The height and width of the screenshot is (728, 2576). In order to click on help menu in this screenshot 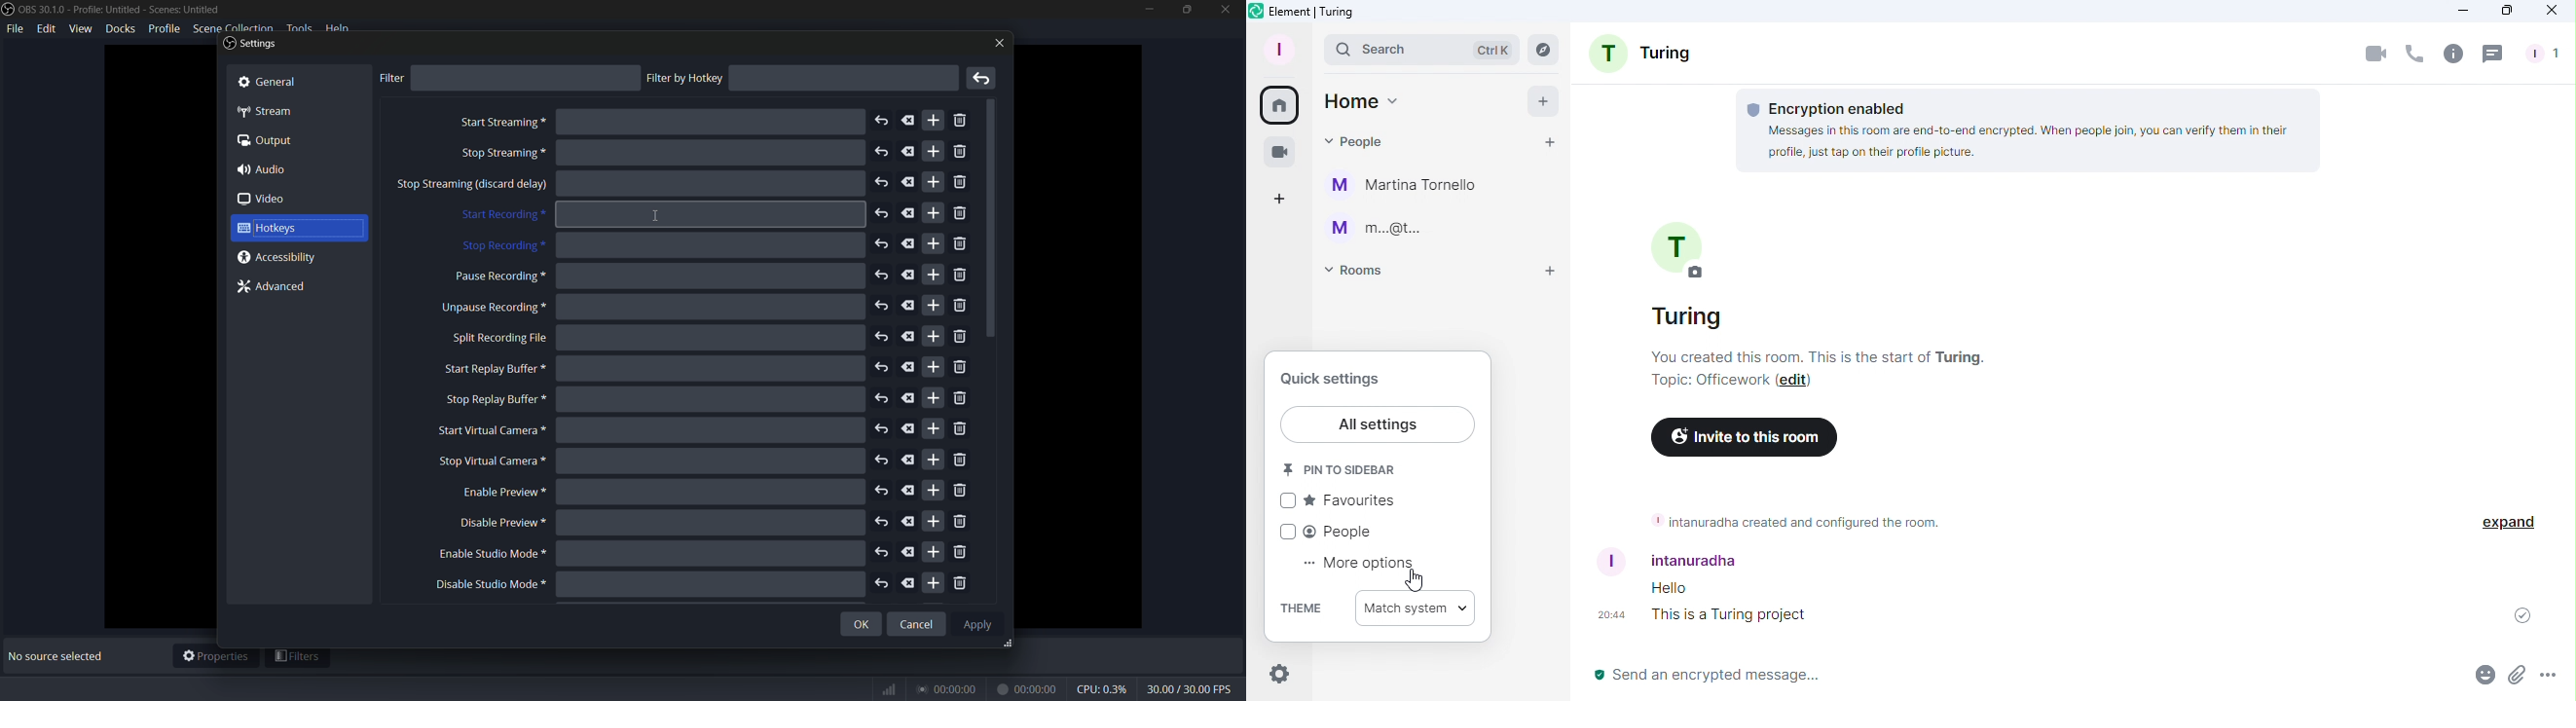, I will do `click(339, 28)`.